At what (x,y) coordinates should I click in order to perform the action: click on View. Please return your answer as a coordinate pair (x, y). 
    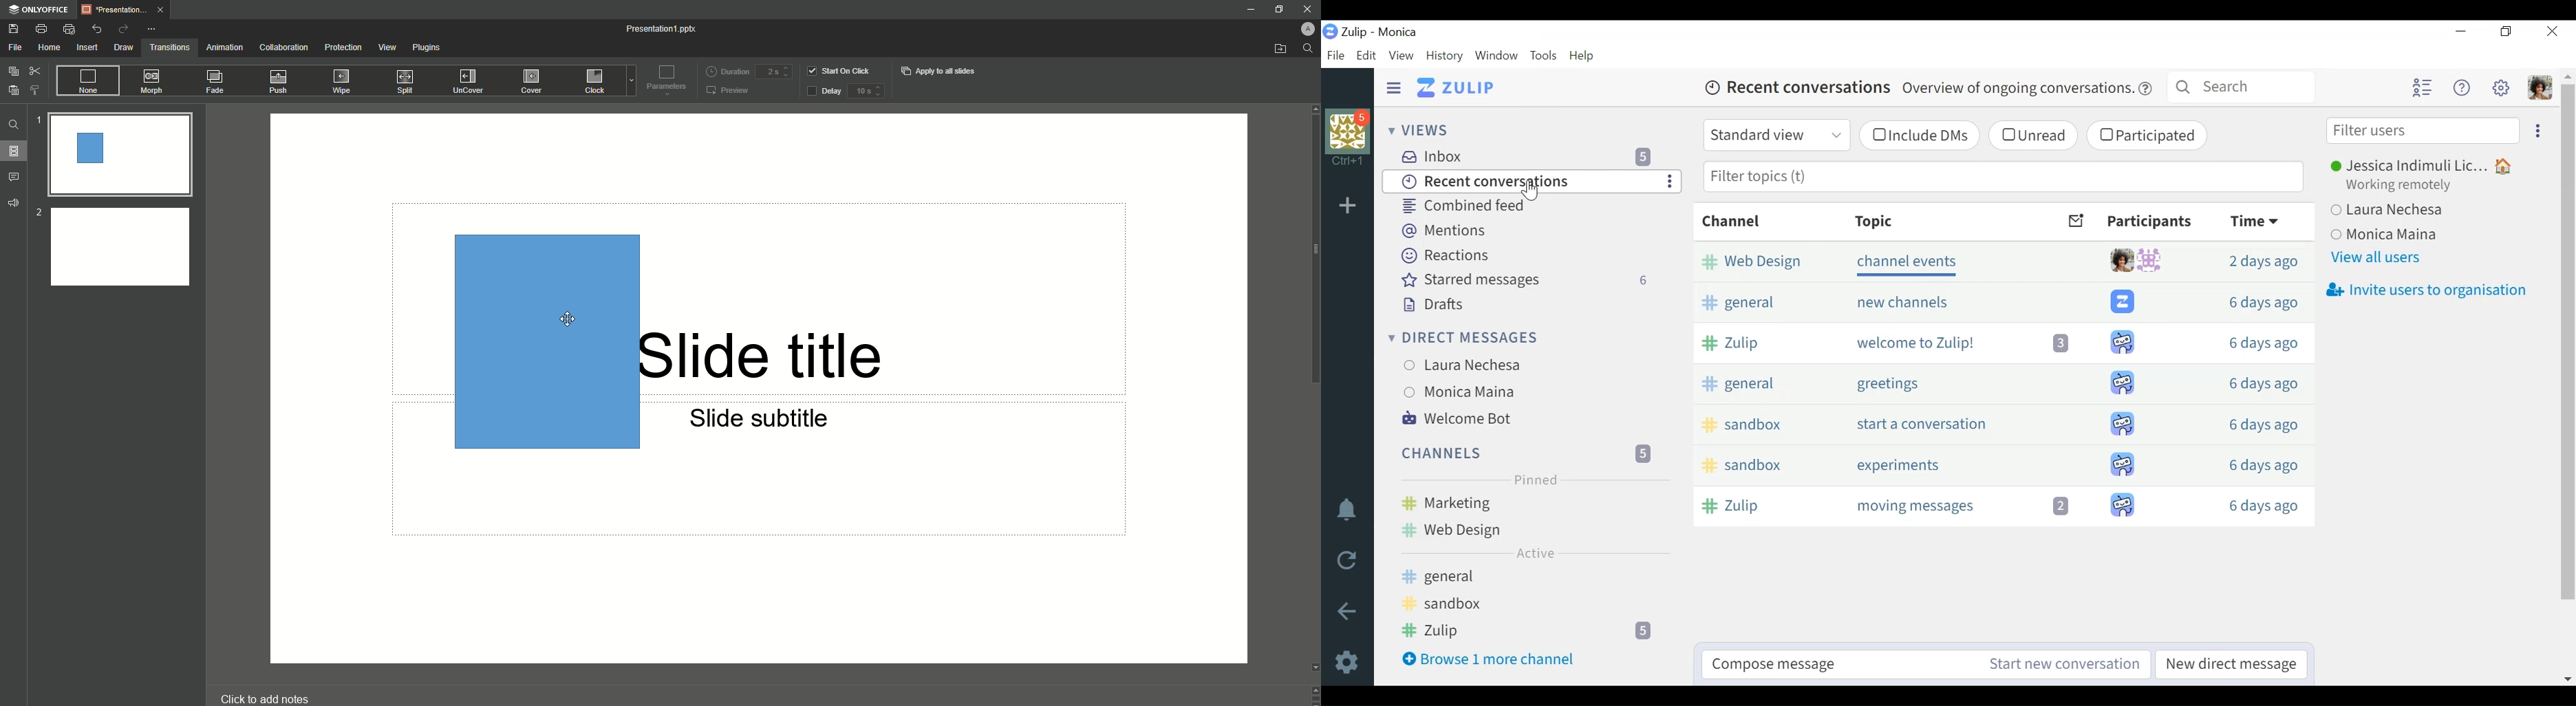
    Looking at the image, I should click on (387, 47).